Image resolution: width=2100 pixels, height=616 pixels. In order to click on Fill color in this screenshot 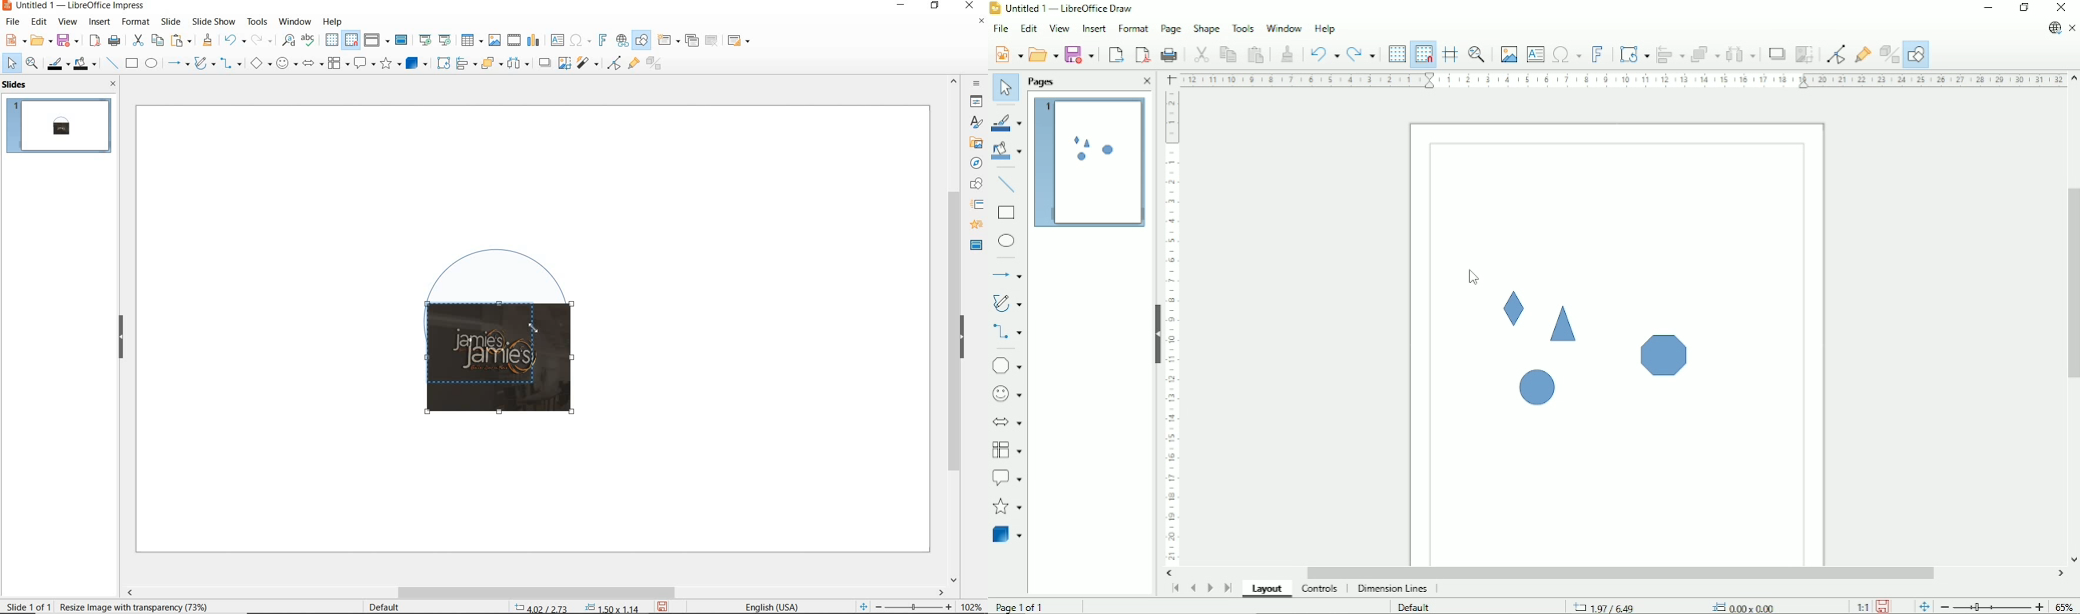, I will do `click(1008, 153)`.